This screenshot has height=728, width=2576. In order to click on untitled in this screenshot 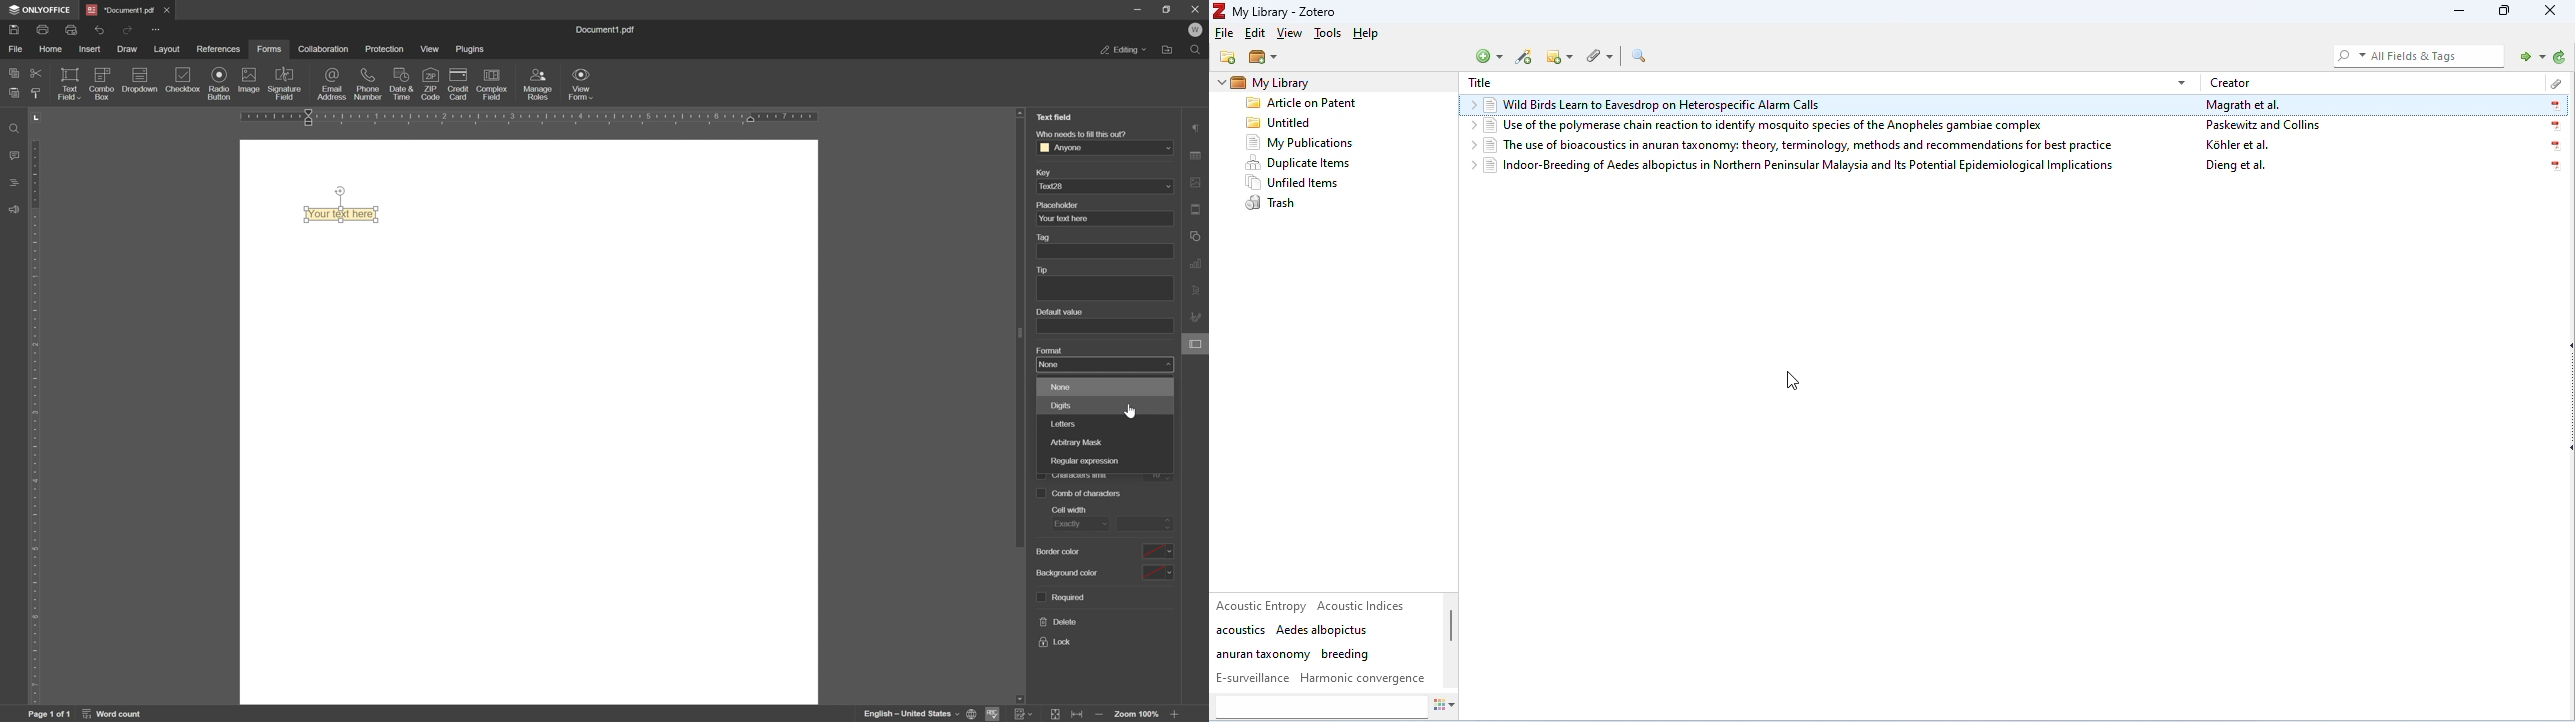, I will do `click(1279, 124)`.